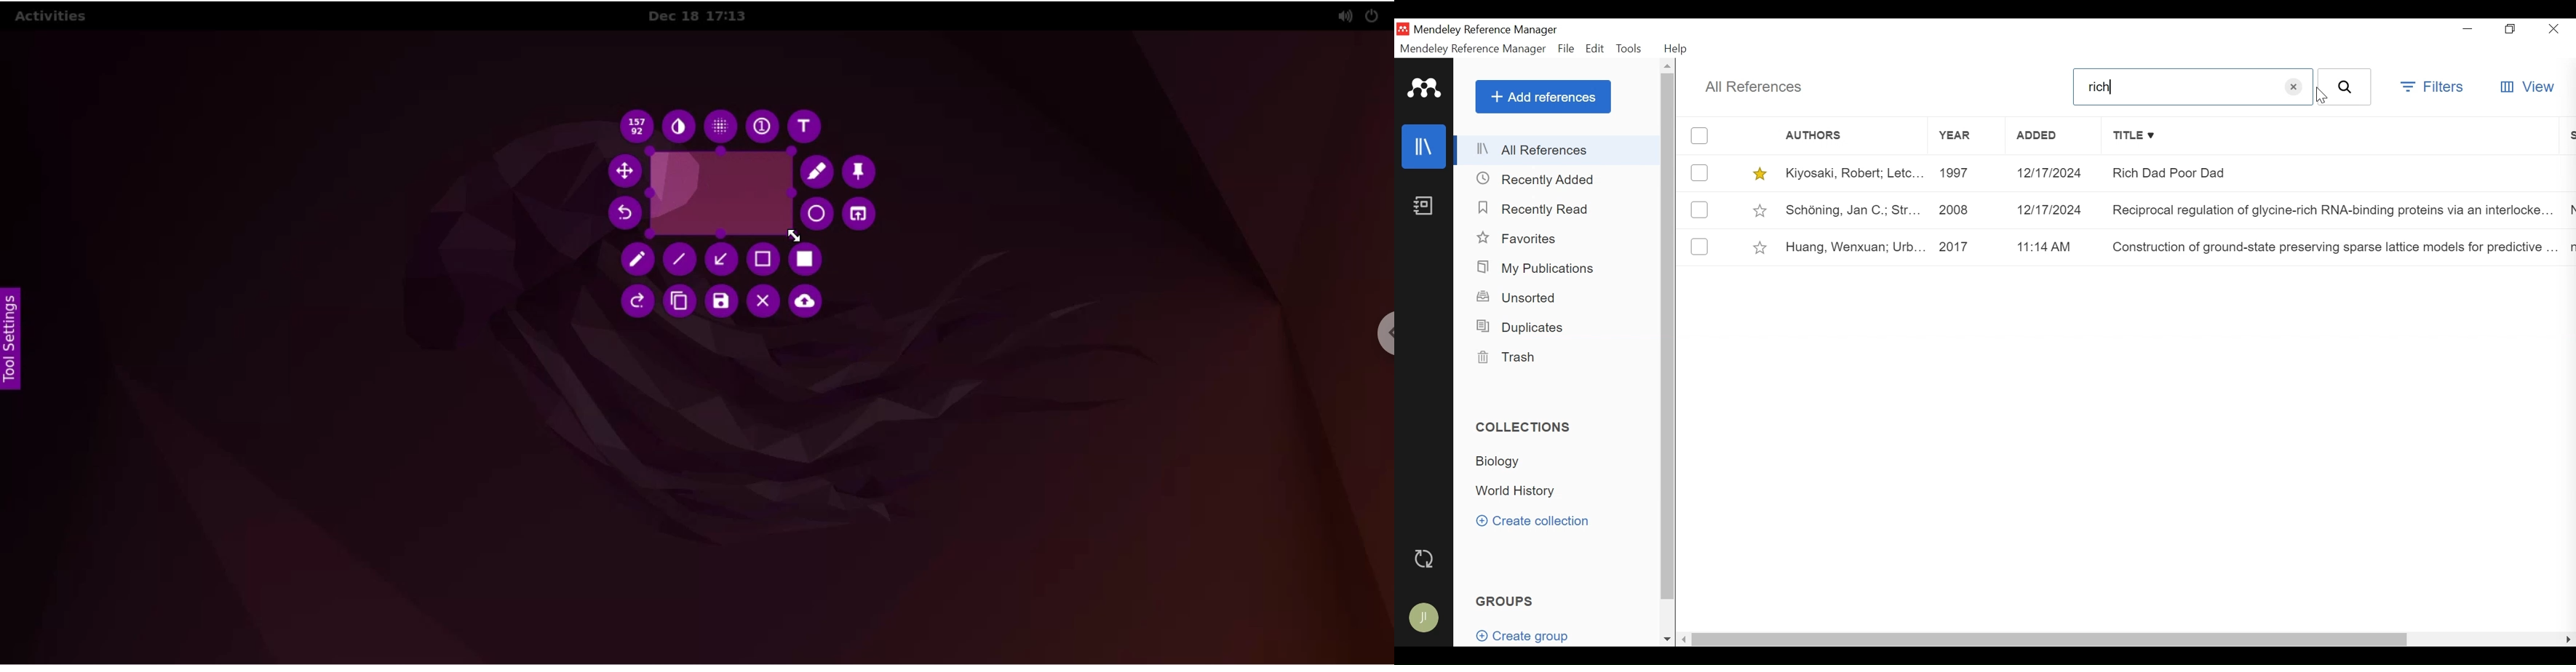 The width and height of the screenshot is (2576, 672). Describe the element at coordinates (2511, 29) in the screenshot. I see `Restore` at that location.